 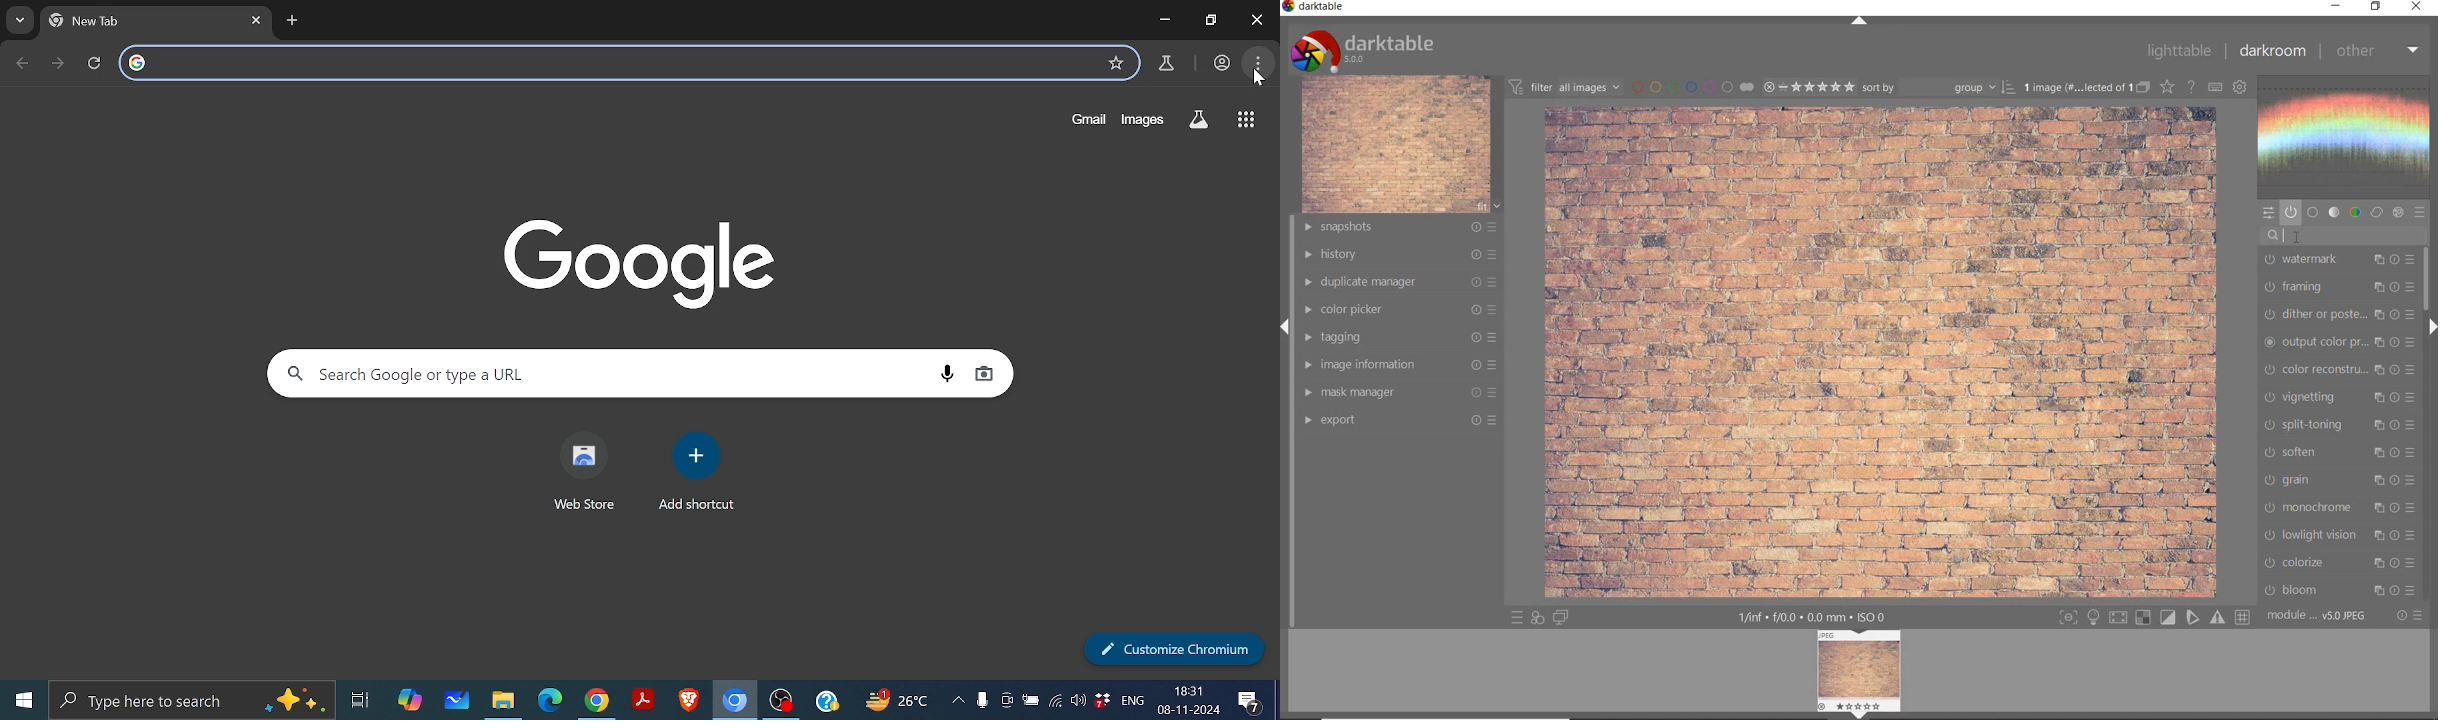 What do you see at coordinates (2340, 398) in the screenshot?
I see `vignetting` at bounding box center [2340, 398].